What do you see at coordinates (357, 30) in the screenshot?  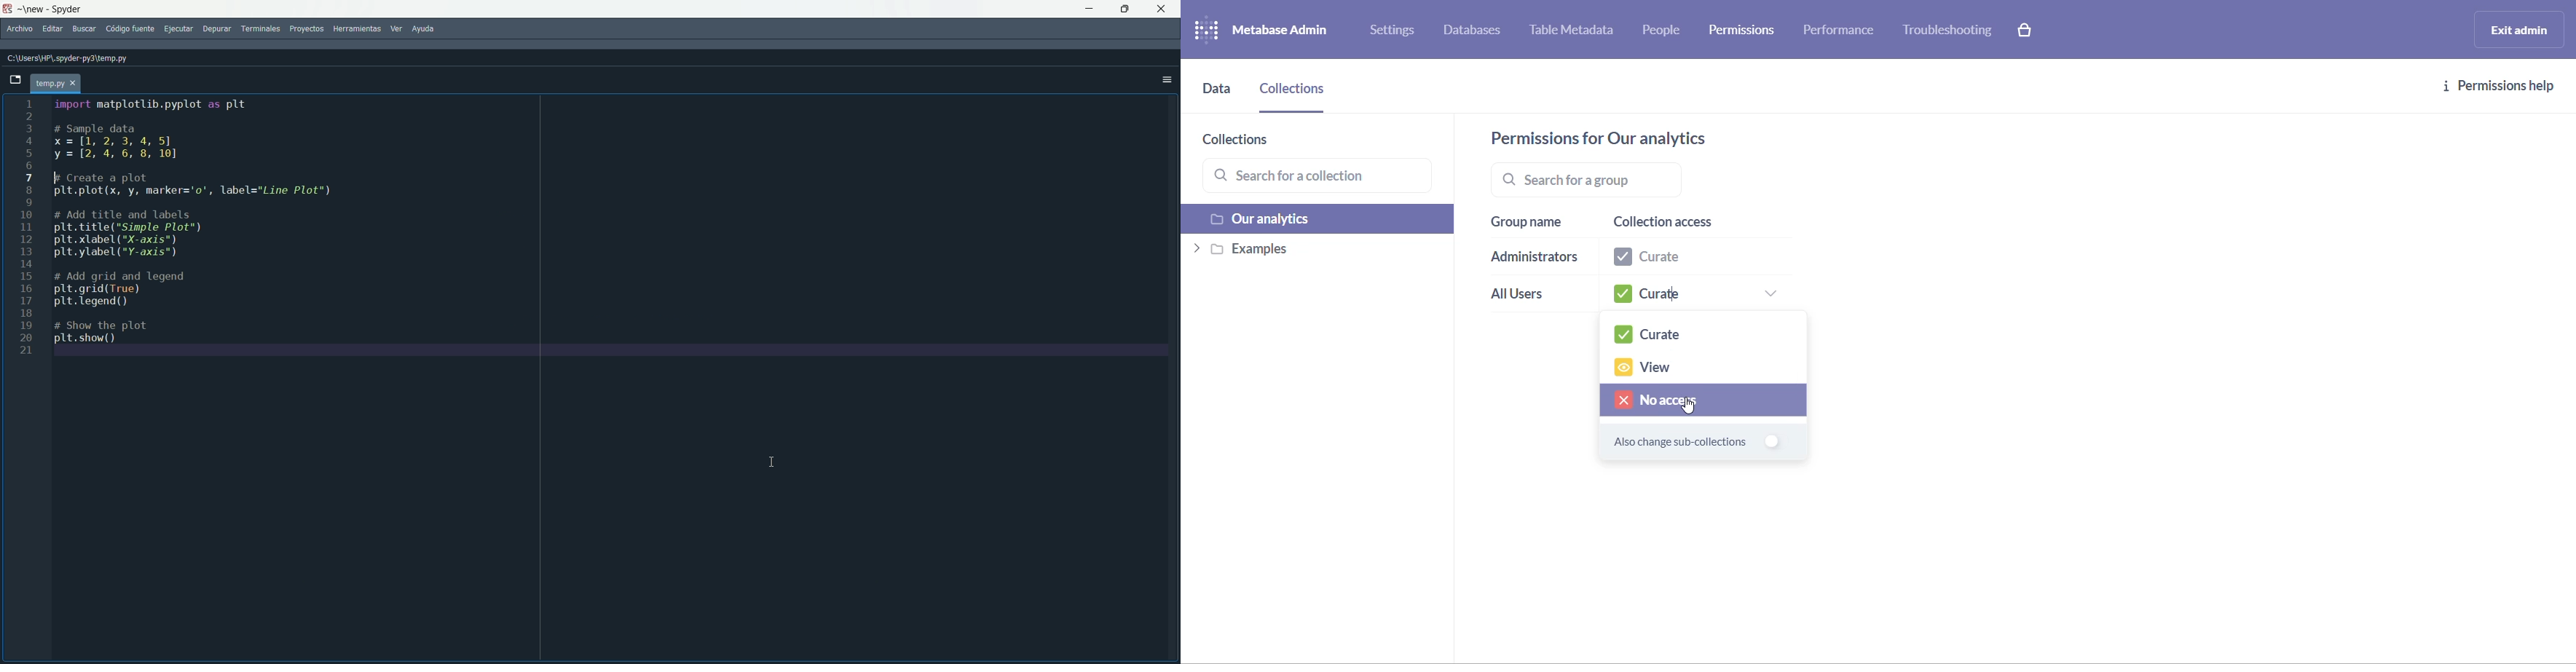 I see `herramientas` at bounding box center [357, 30].